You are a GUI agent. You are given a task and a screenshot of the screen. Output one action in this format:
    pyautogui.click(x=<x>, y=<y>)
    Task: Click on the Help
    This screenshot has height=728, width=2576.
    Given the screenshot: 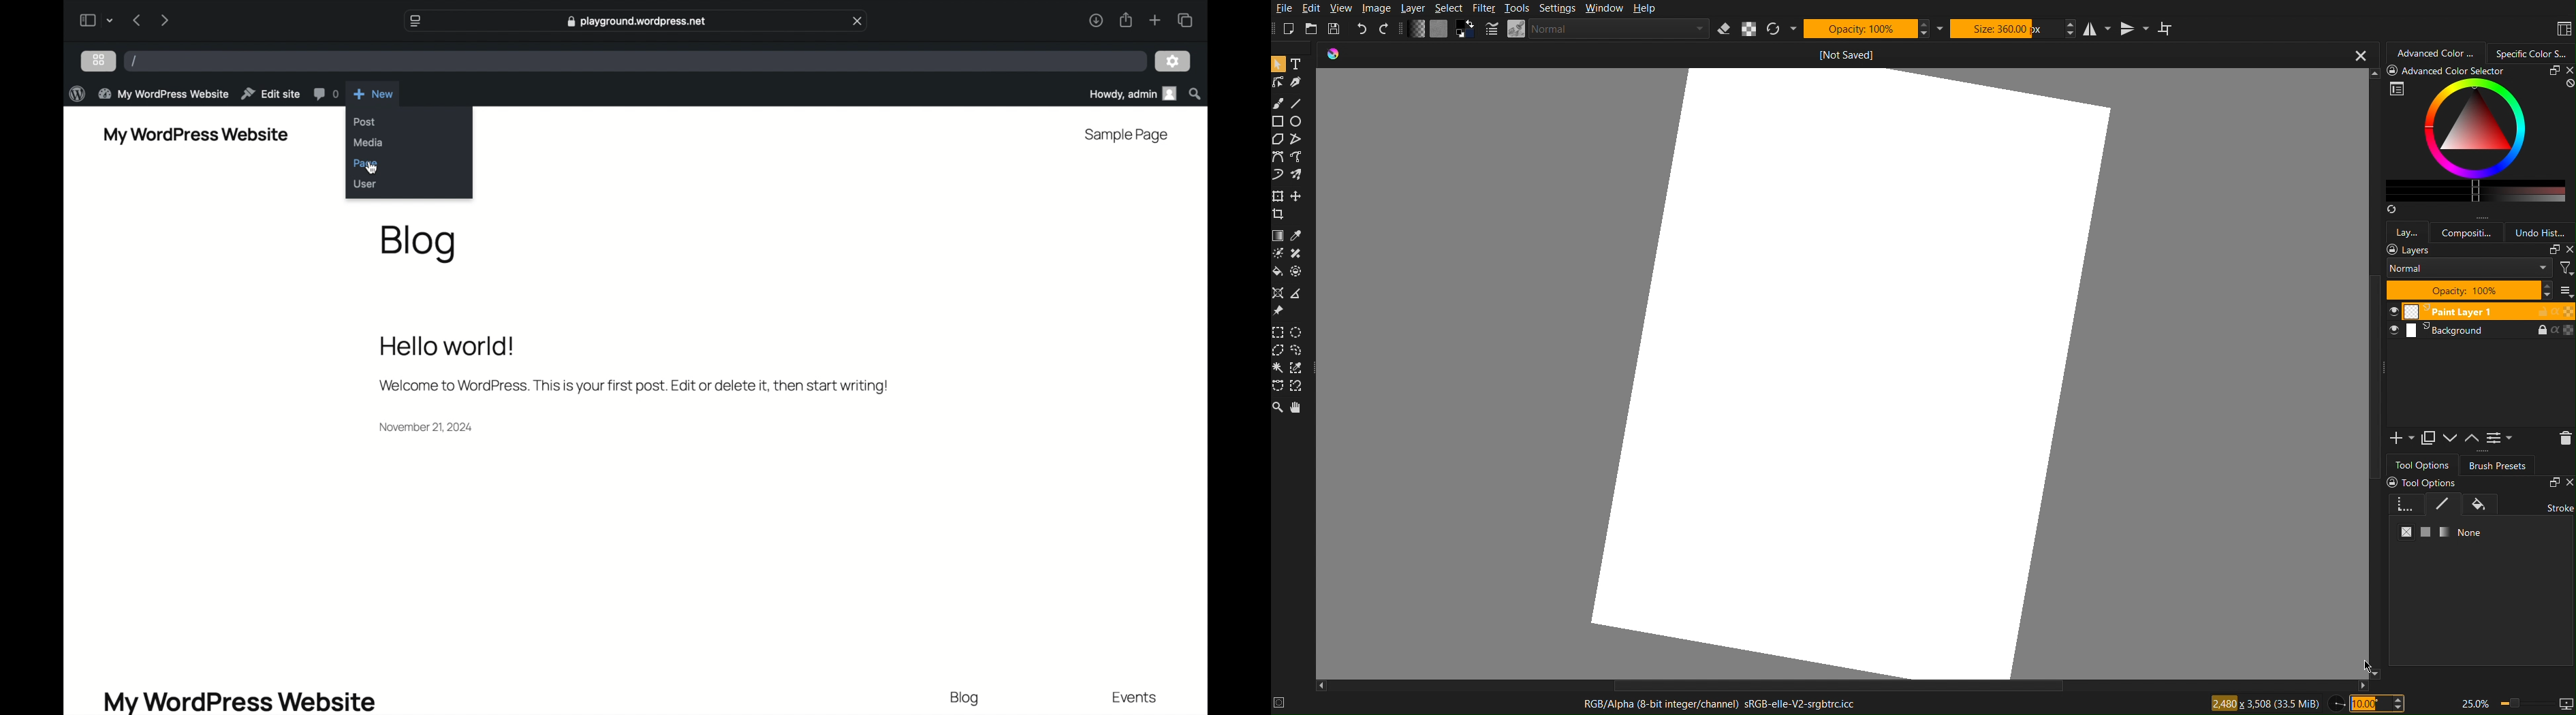 What is the action you would take?
    pyautogui.click(x=1646, y=9)
    